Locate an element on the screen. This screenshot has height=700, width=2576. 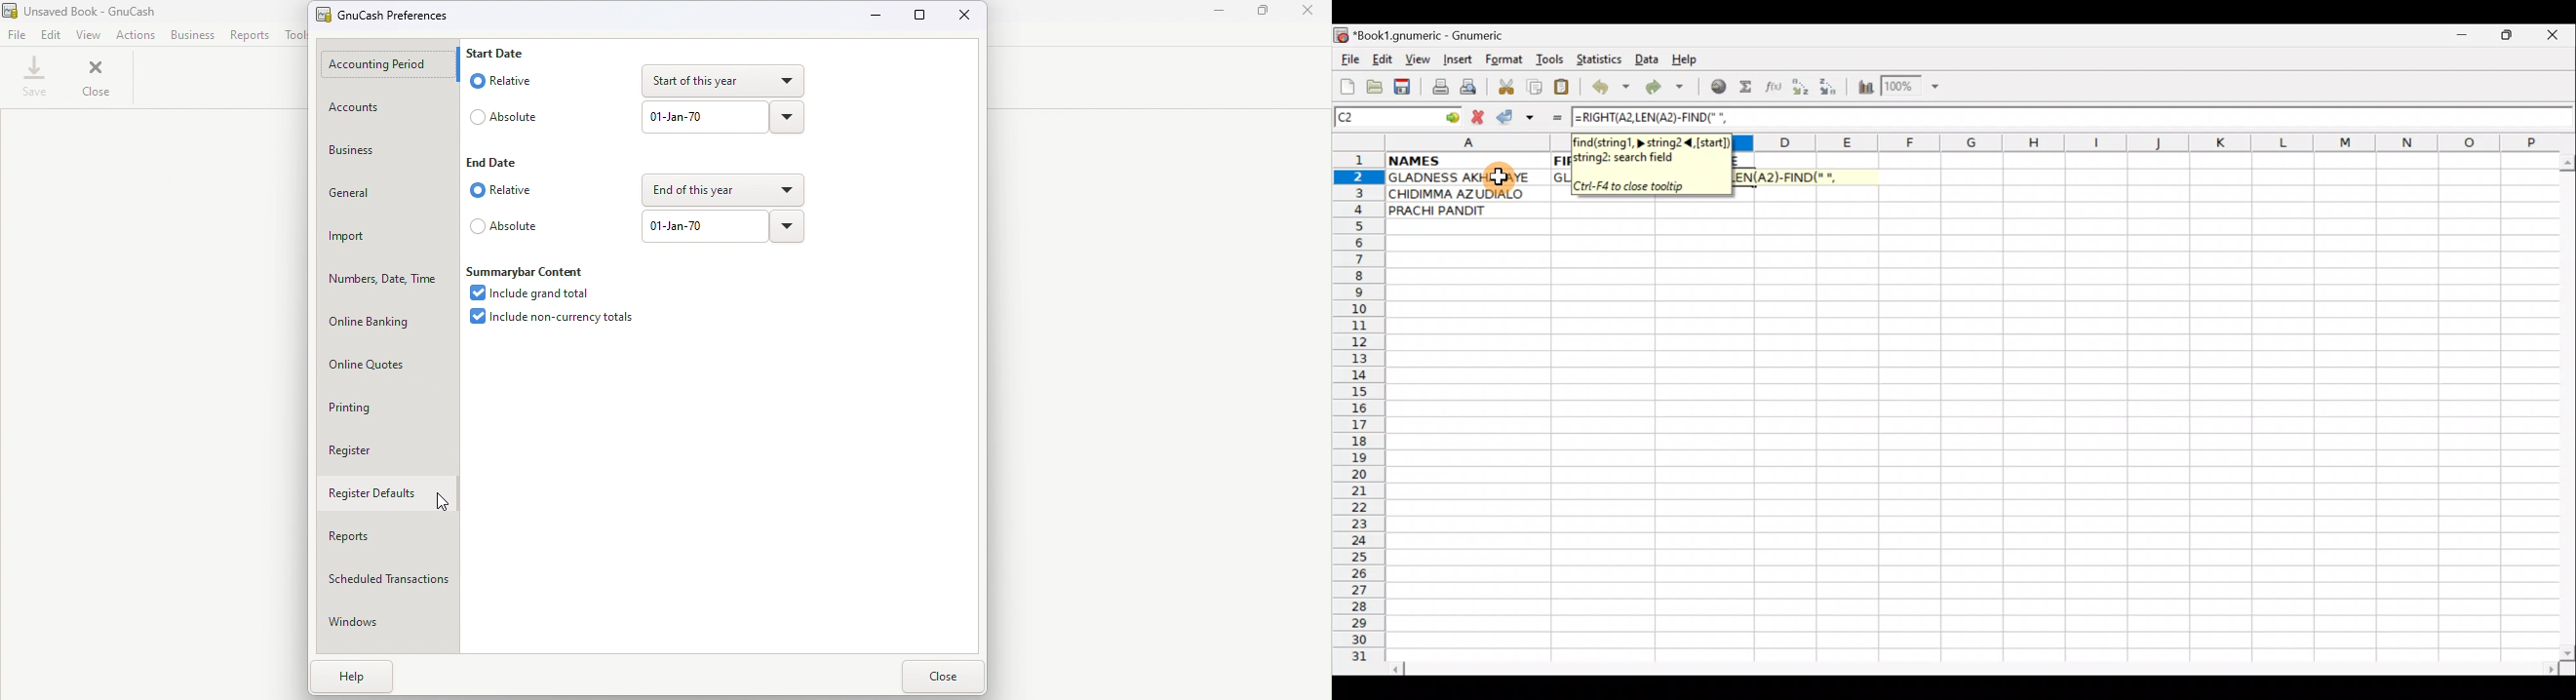
Insert is located at coordinates (1457, 60).